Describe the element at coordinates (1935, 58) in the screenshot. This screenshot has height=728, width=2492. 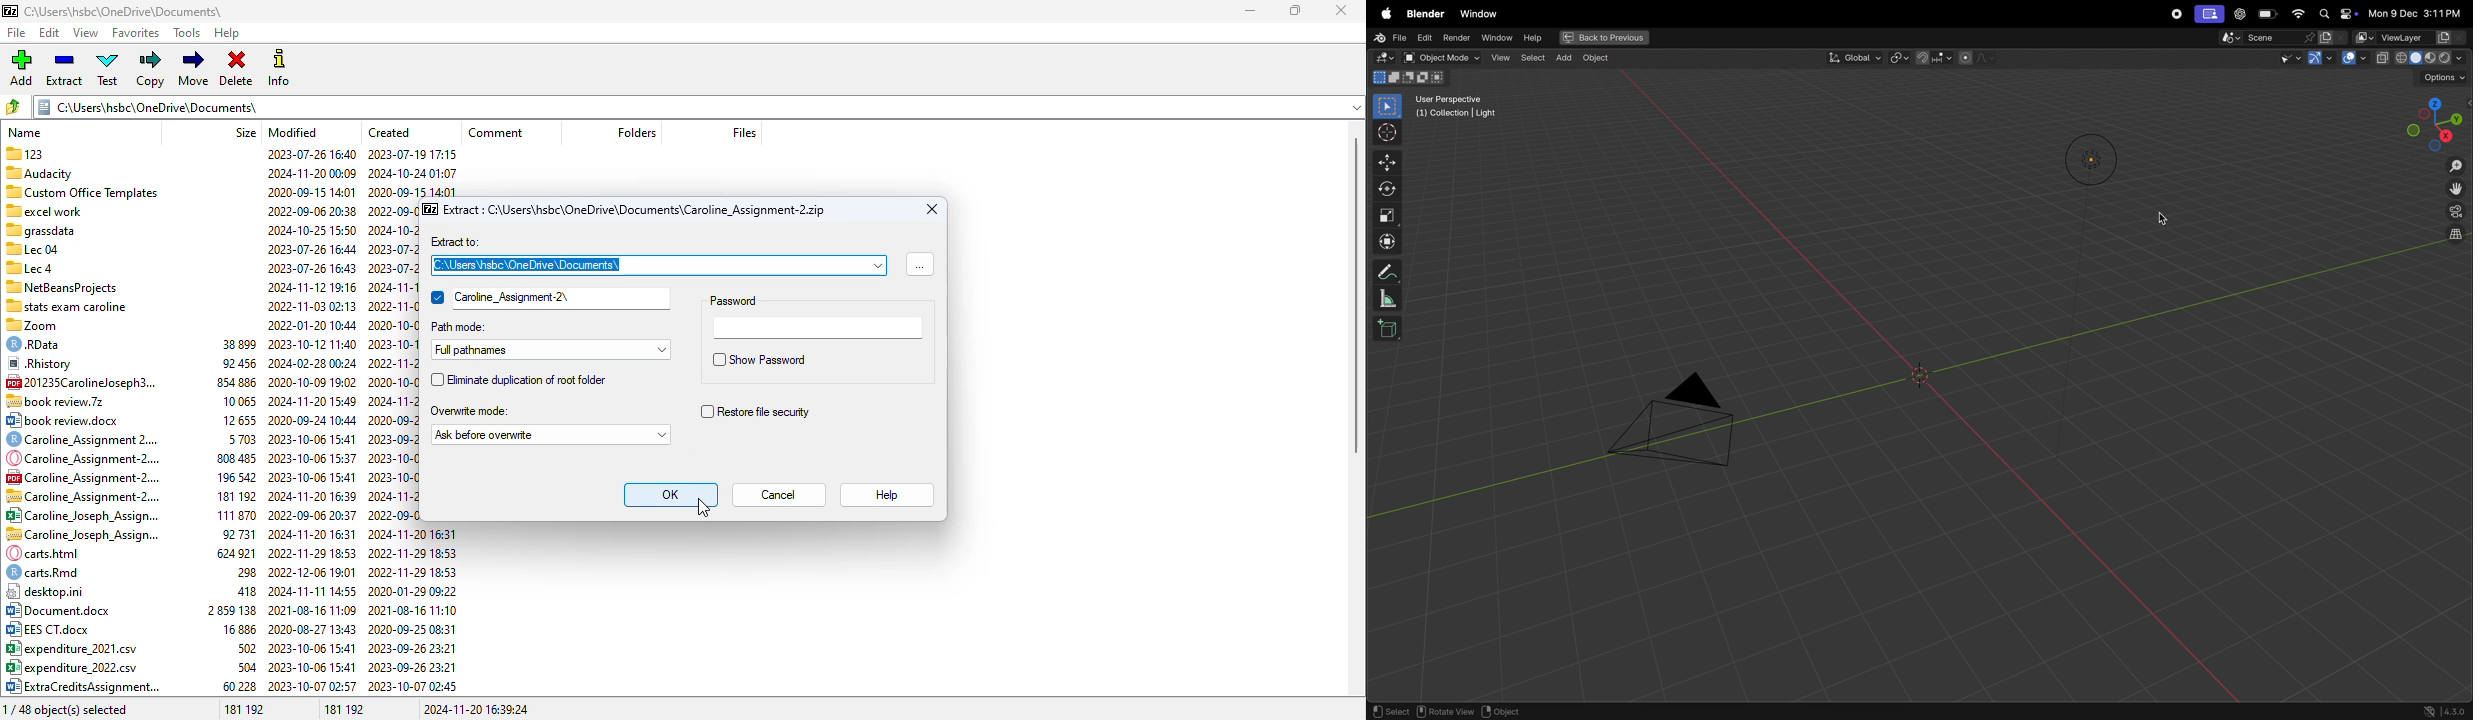
I see `snap` at that location.